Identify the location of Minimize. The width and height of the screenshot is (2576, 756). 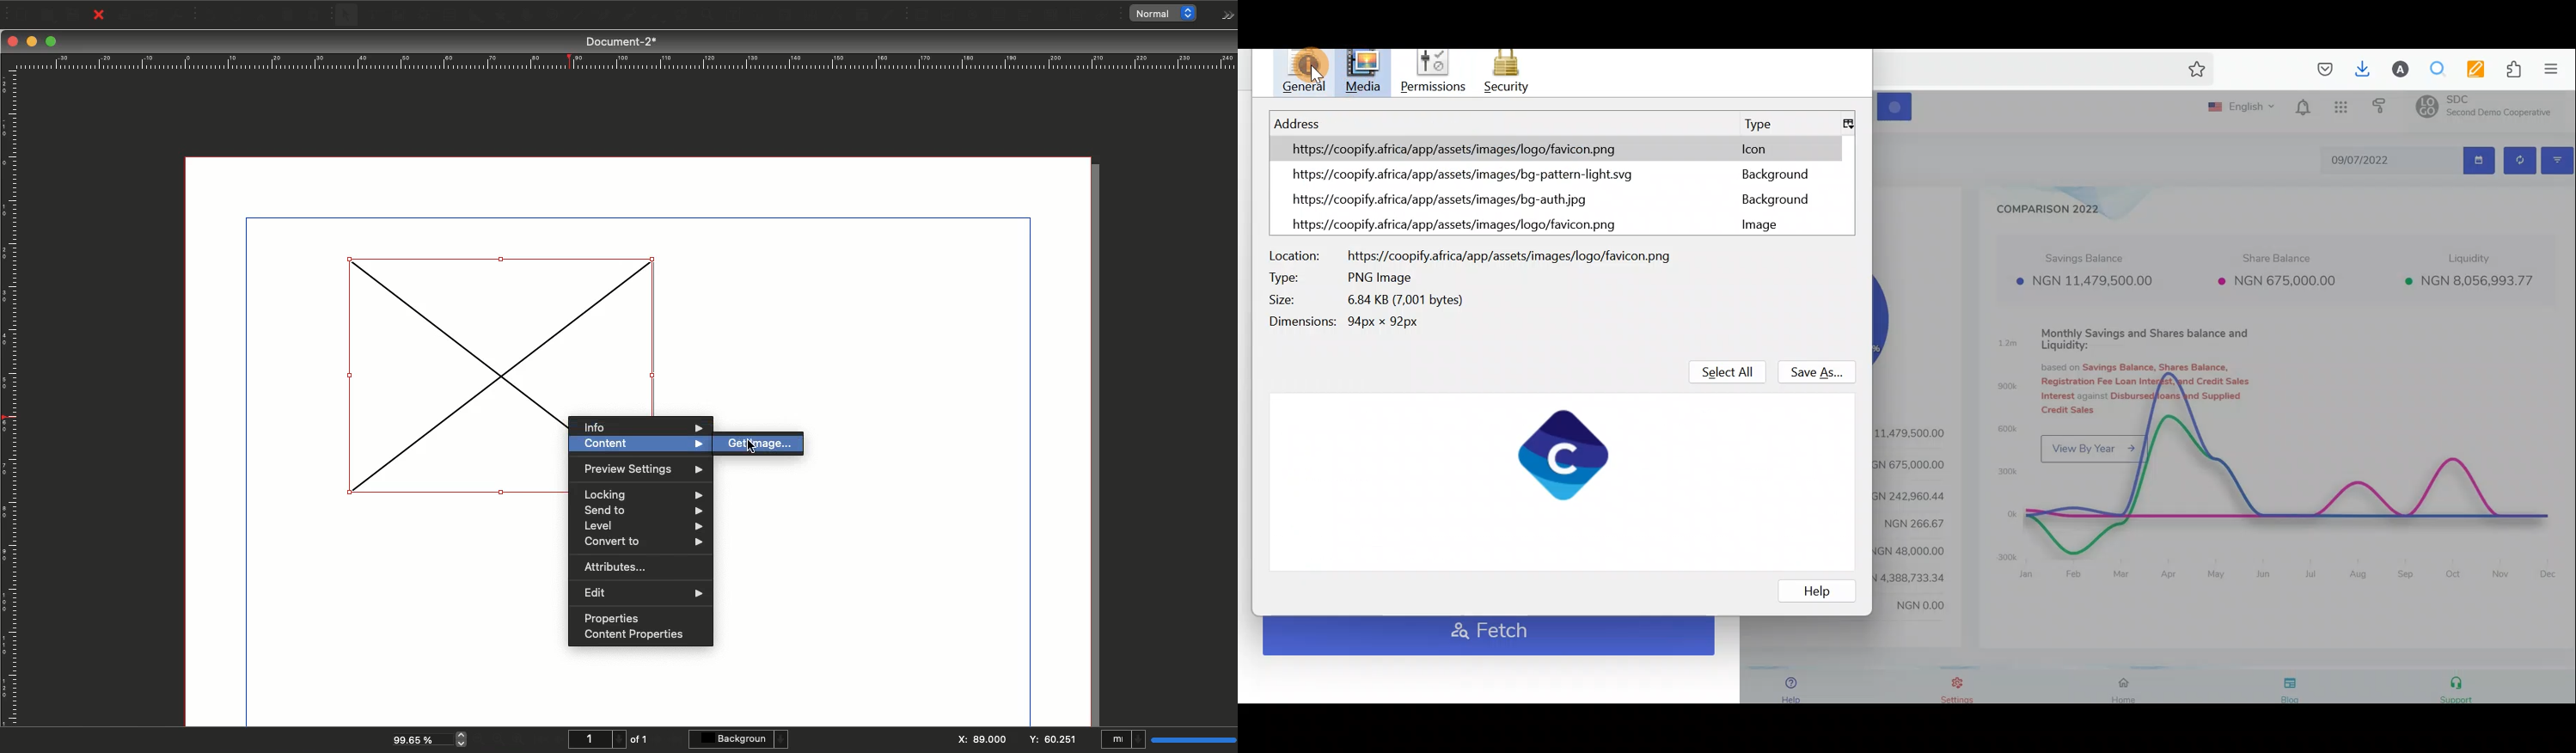
(34, 42).